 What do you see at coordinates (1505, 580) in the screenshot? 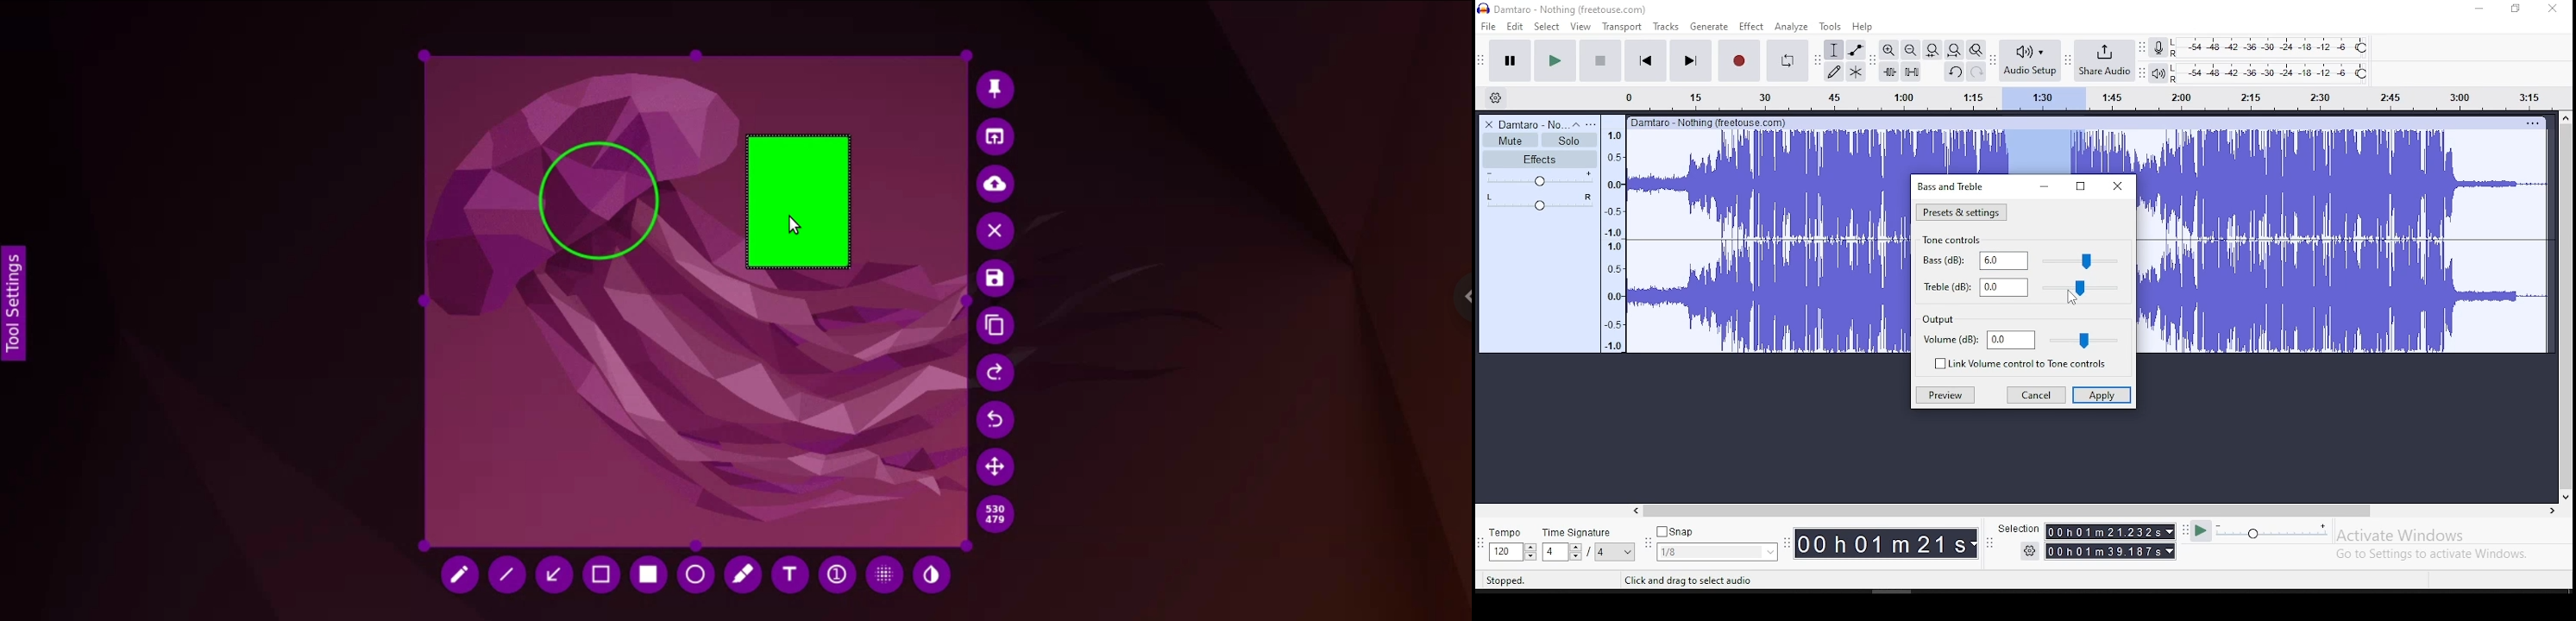
I see `Stopped.` at bounding box center [1505, 580].